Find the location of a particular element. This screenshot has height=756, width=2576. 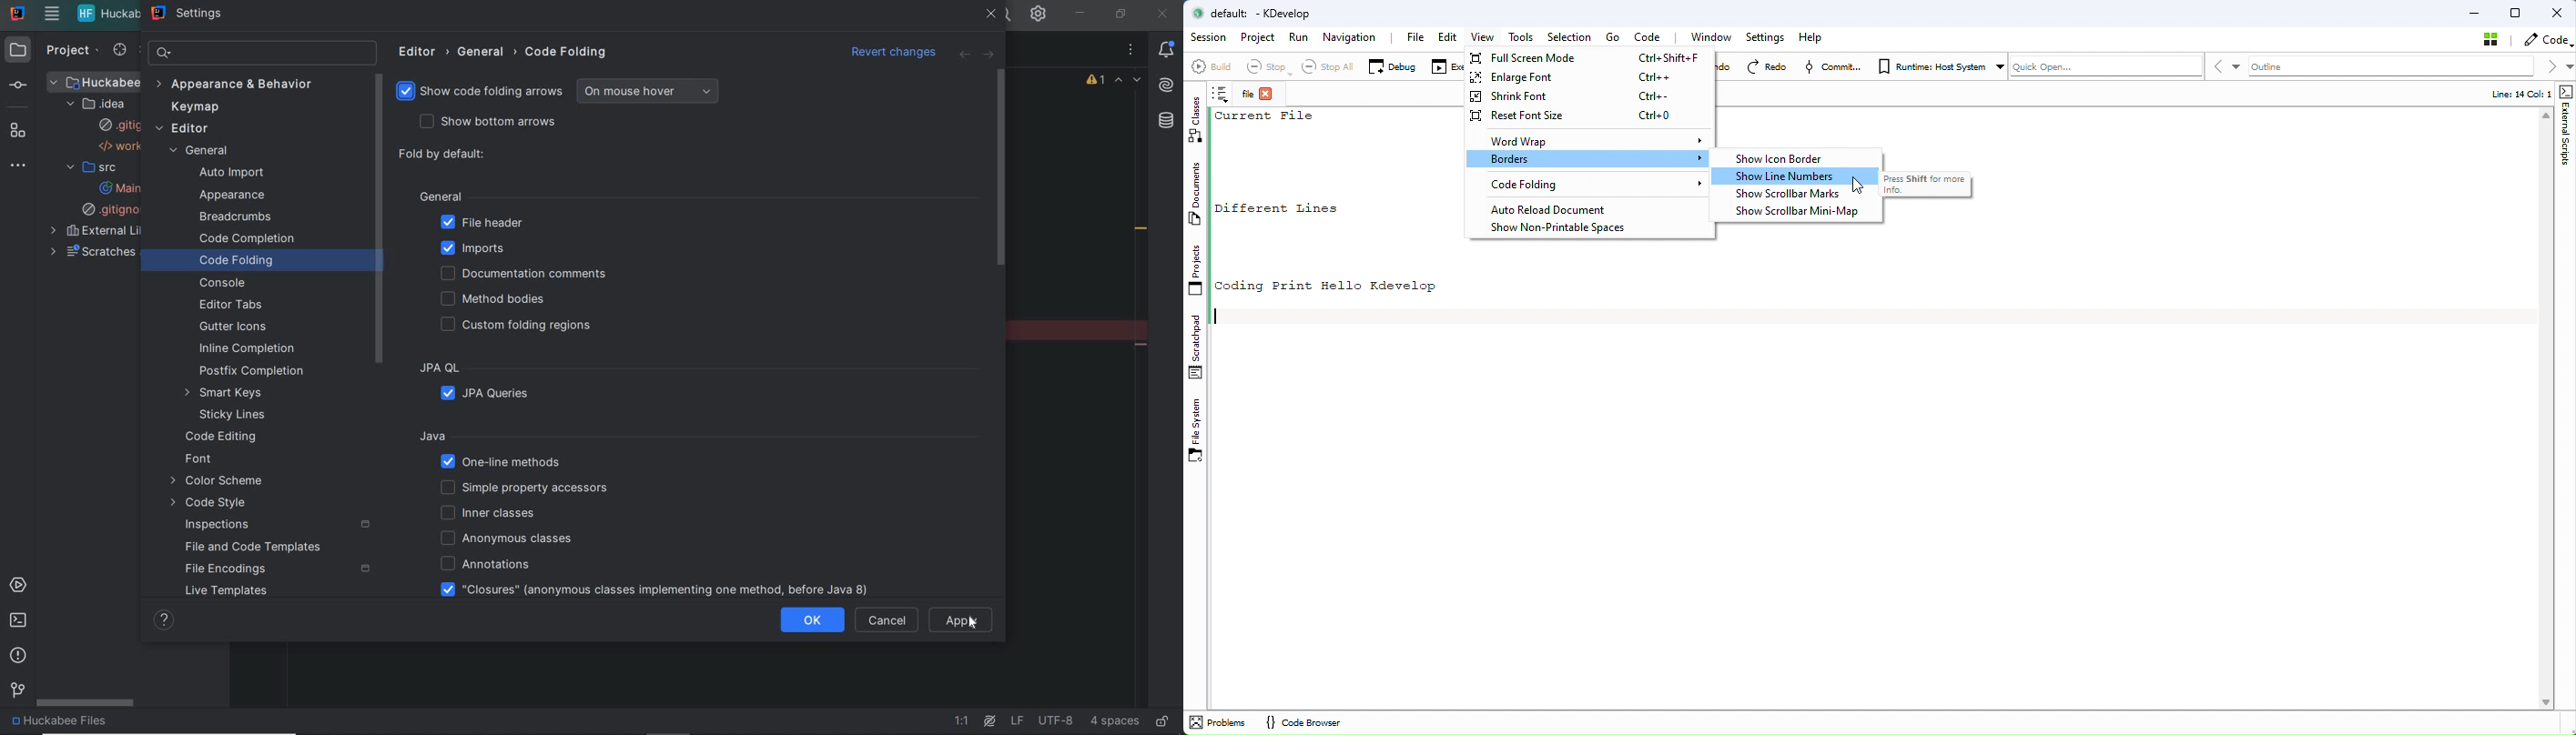

restore down is located at coordinates (1123, 15).